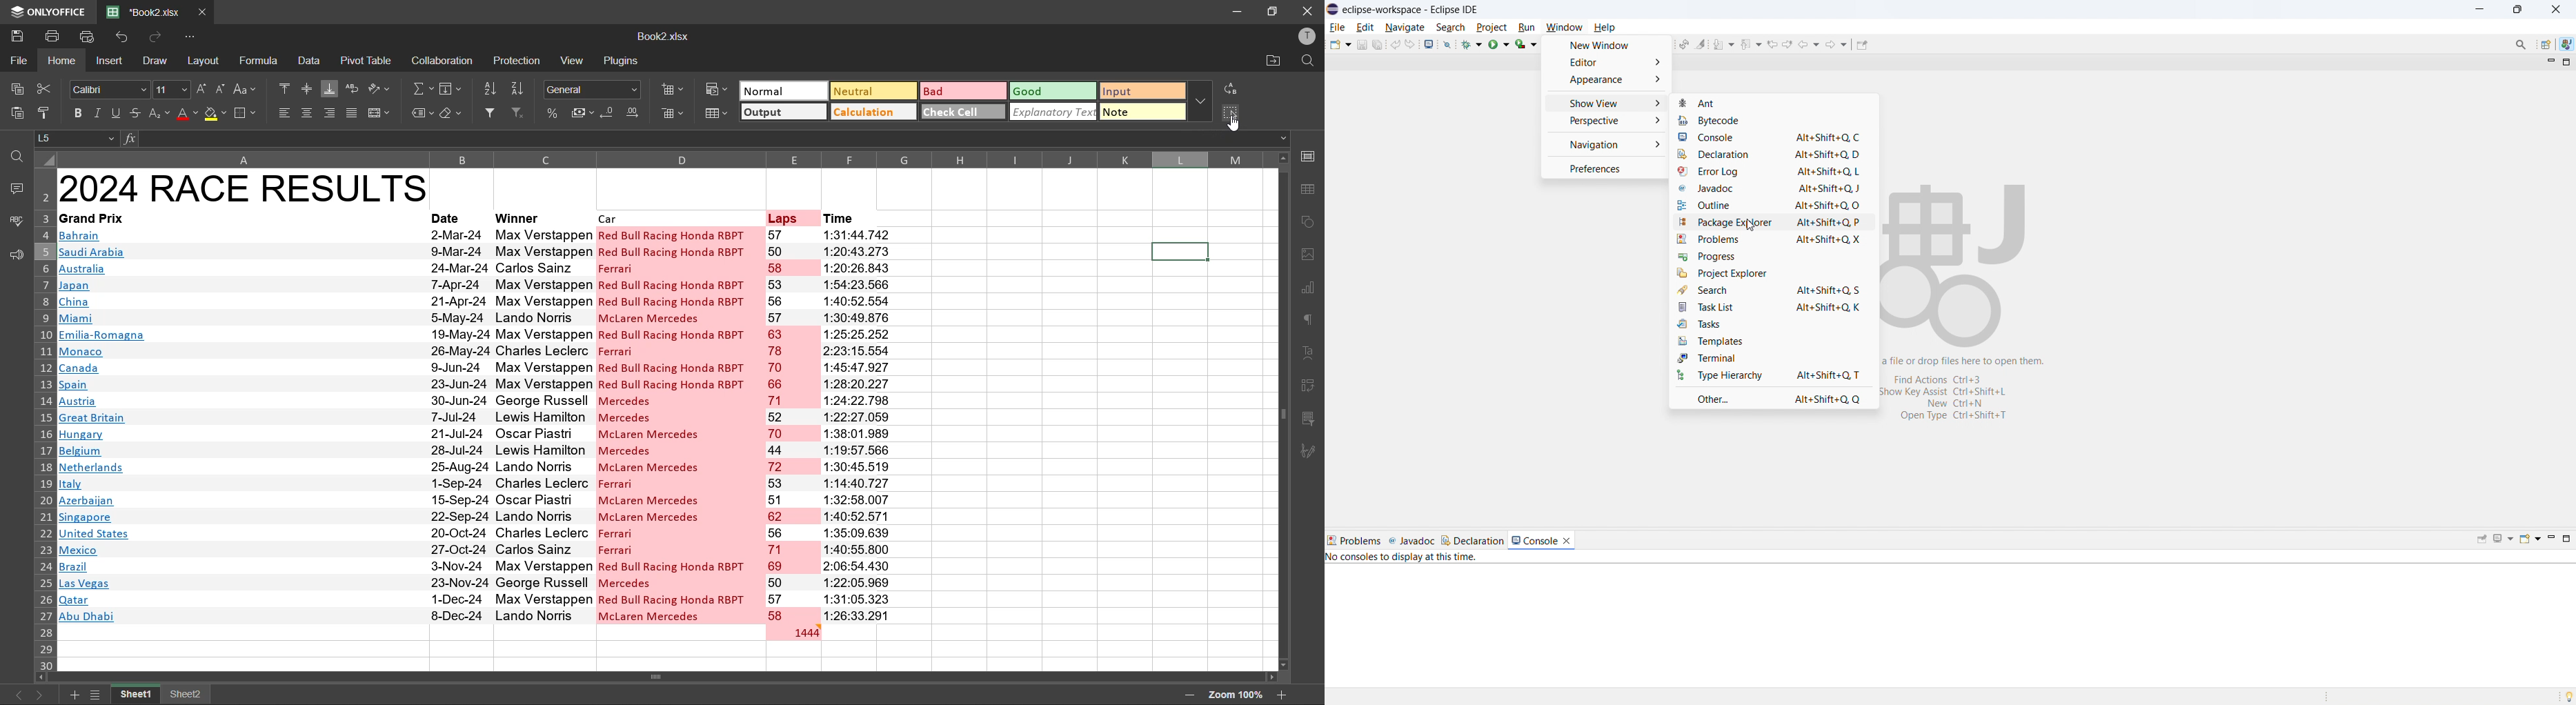 The image size is (2576, 728). Describe the element at coordinates (451, 90) in the screenshot. I see `` at that location.